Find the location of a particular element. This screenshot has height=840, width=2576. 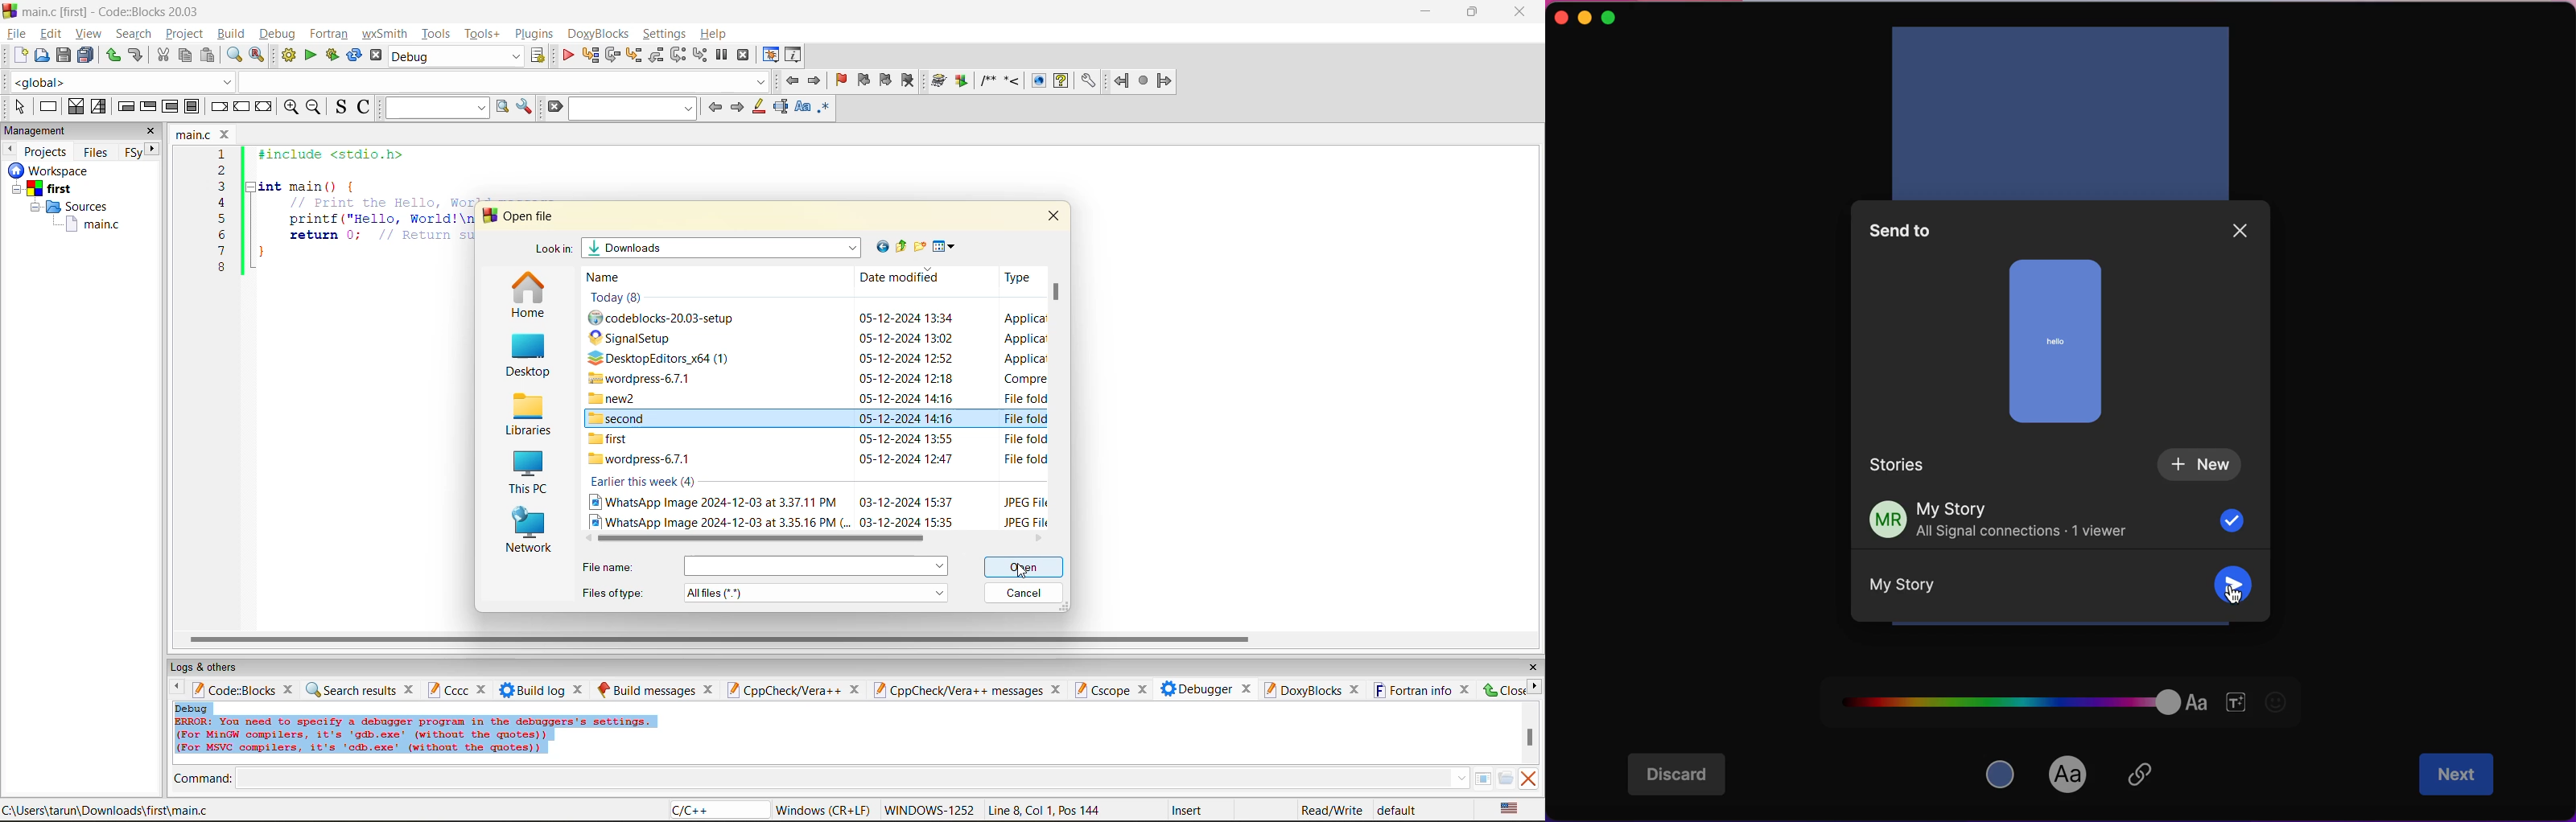

new is located at coordinates (21, 55).